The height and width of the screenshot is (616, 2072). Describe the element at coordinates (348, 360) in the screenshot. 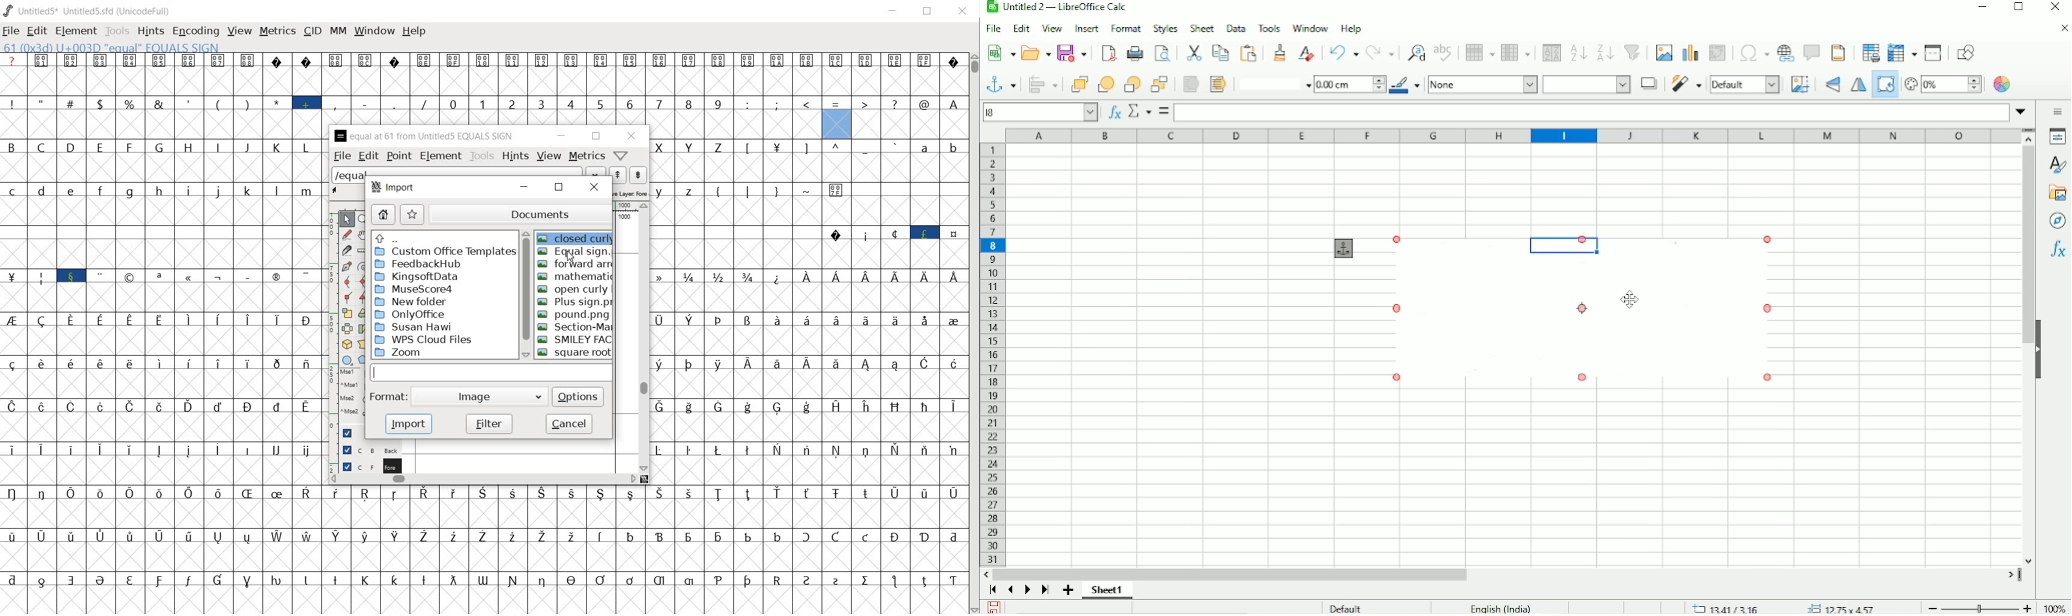

I see `rectangle or ellipse` at that location.